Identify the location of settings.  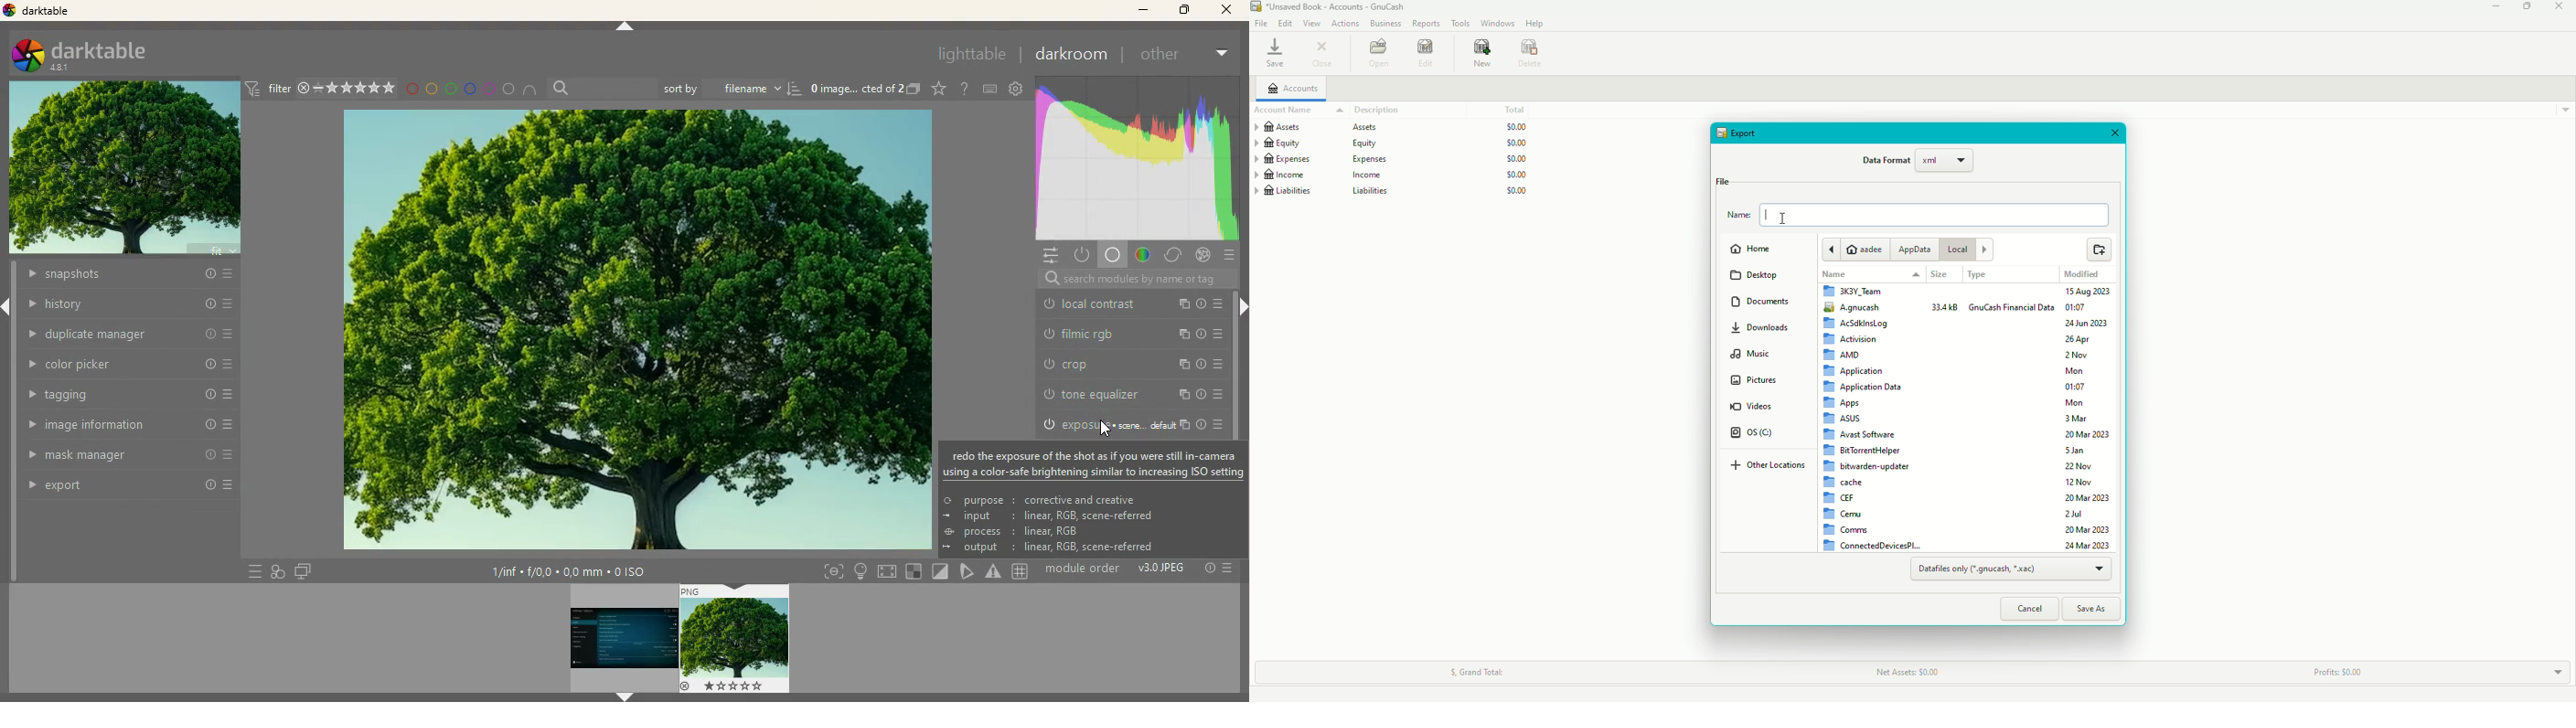
(1015, 89).